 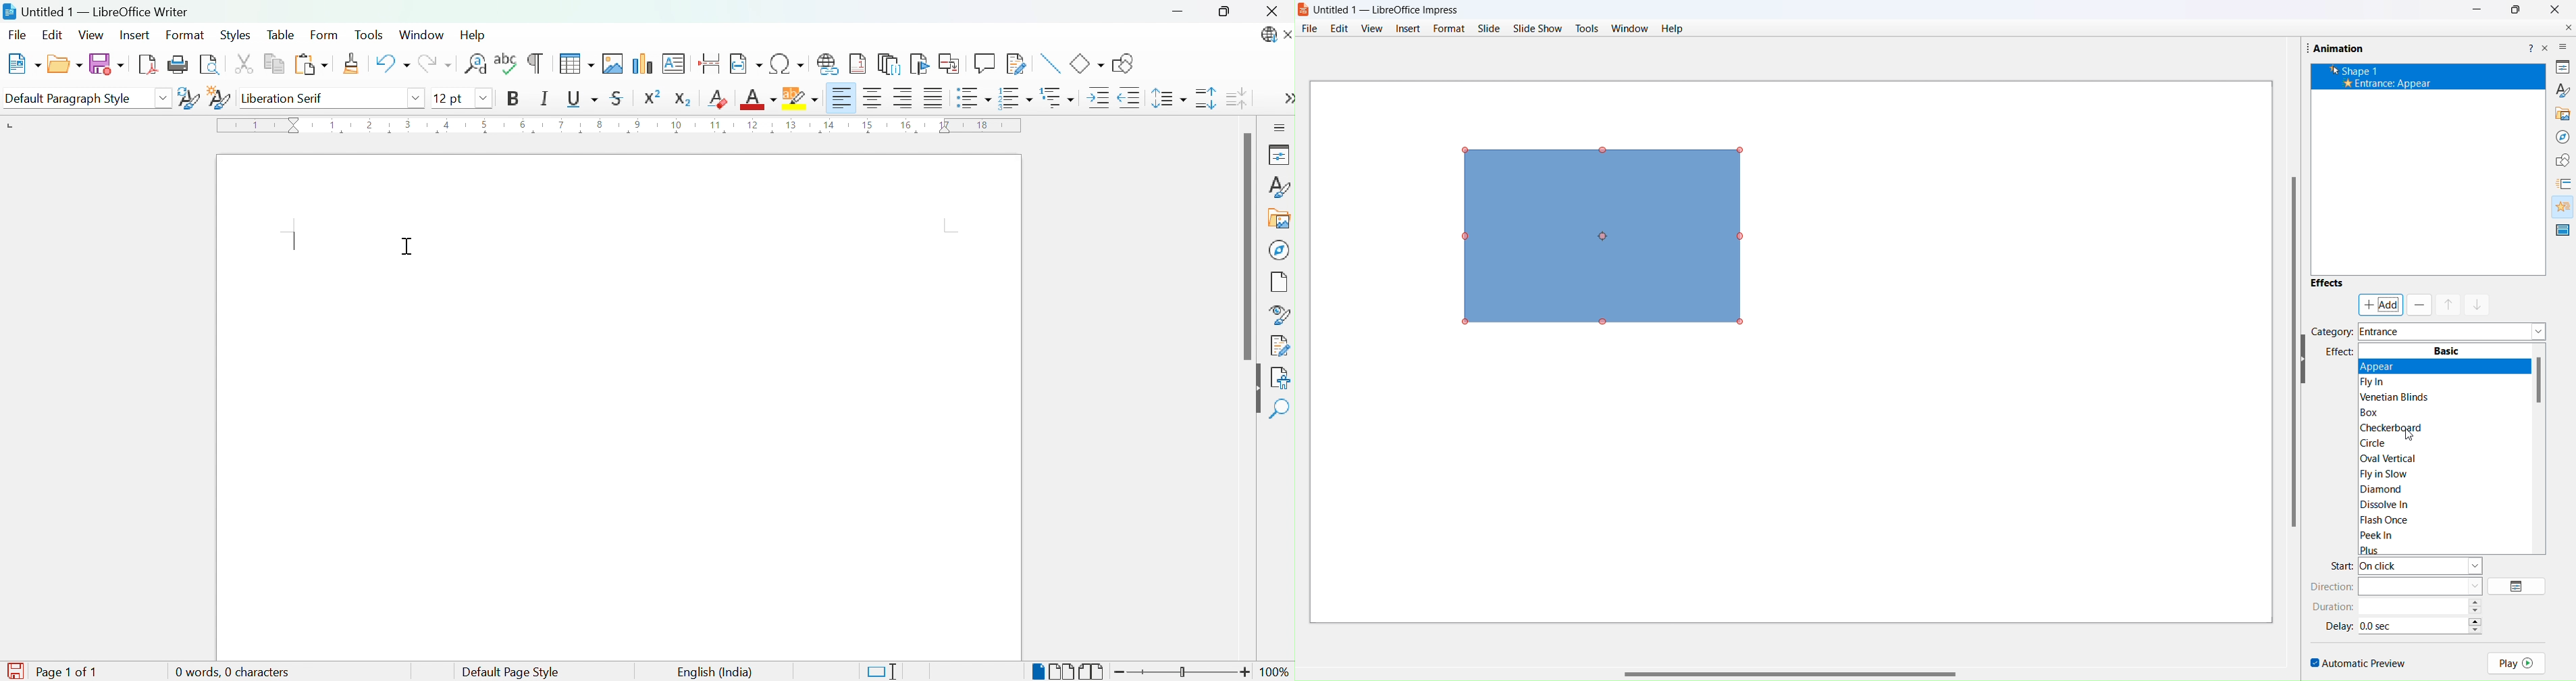 I want to click on 100%, so click(x=1279, y=674).